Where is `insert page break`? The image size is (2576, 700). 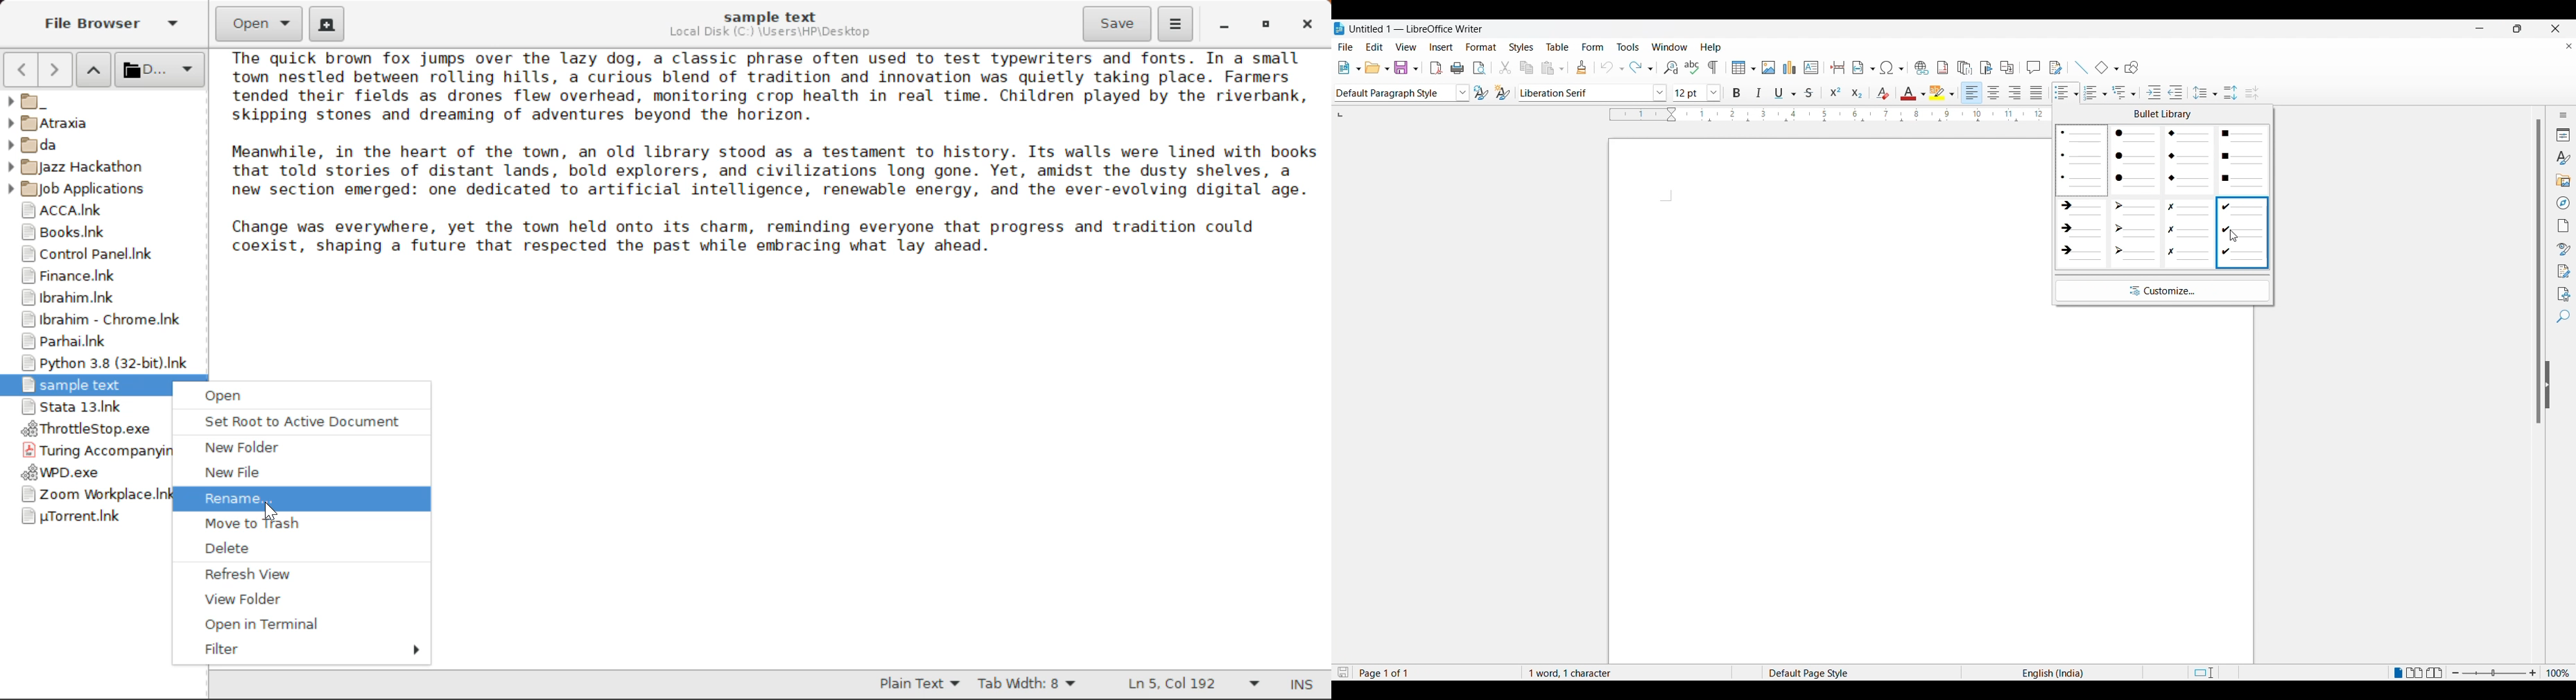 insert page break is located at coordinates (1836, 67).